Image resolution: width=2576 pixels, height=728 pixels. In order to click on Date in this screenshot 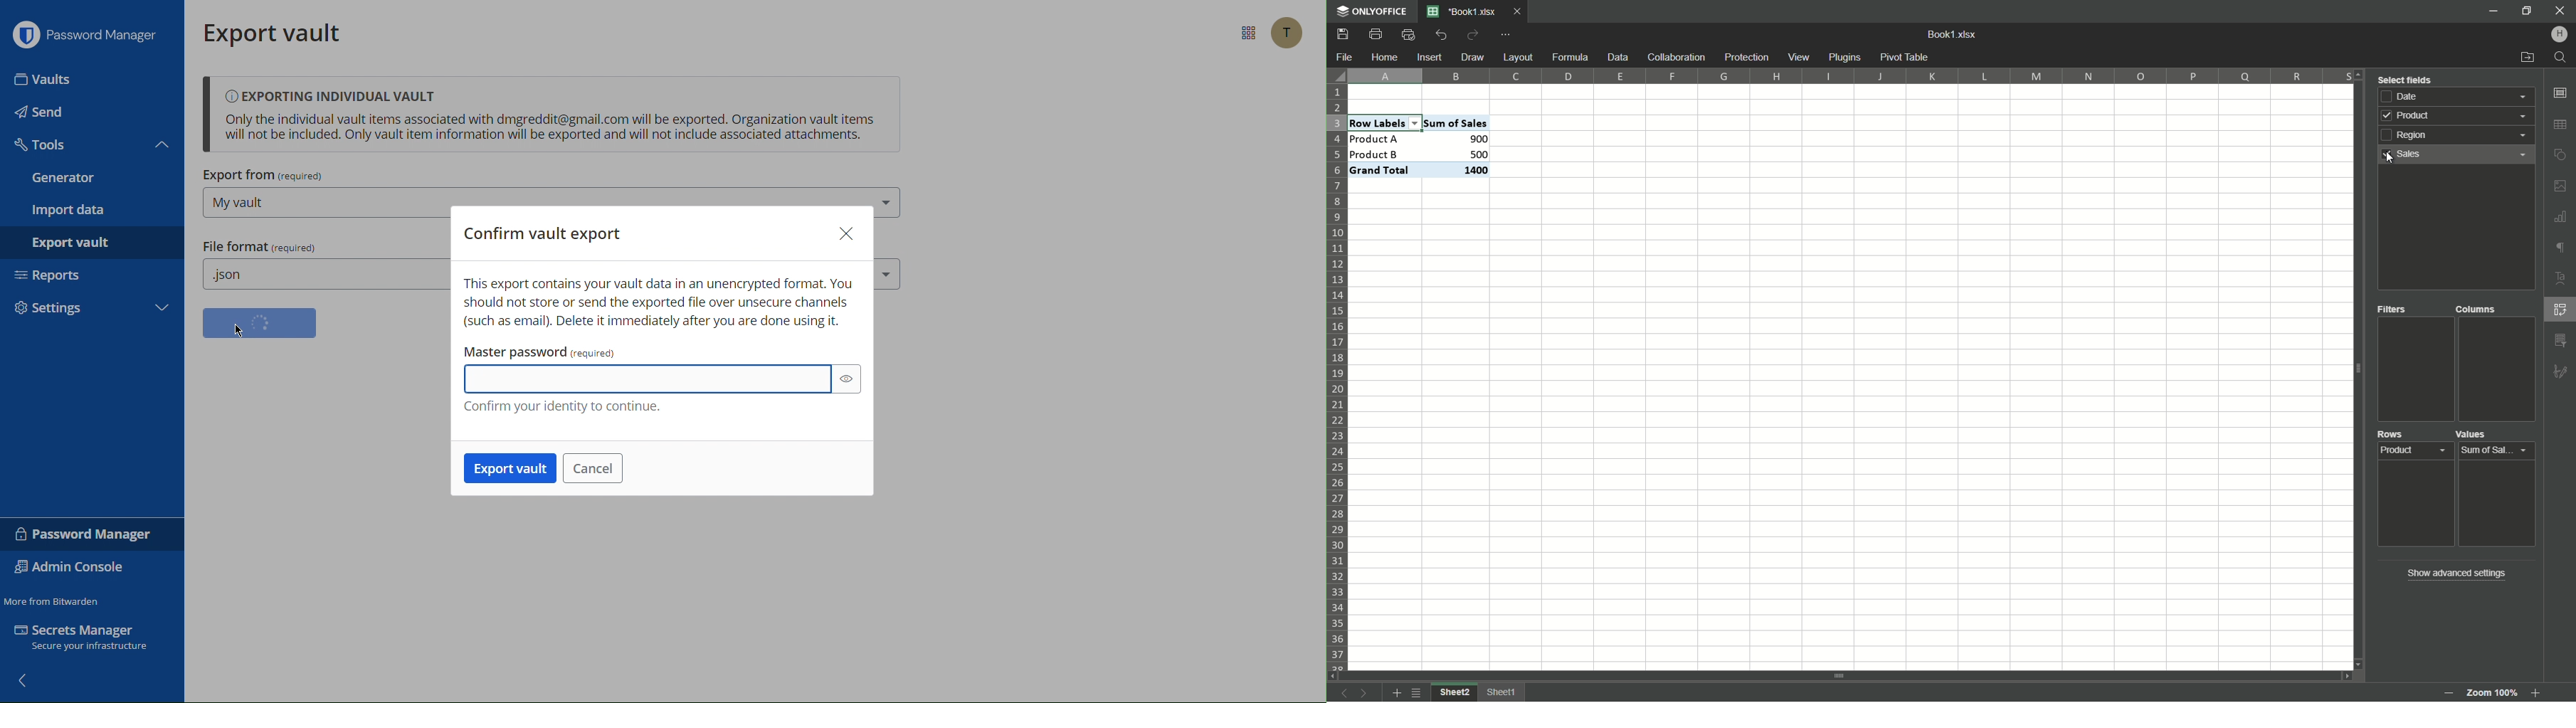, I will do `click(2460, 96)`.